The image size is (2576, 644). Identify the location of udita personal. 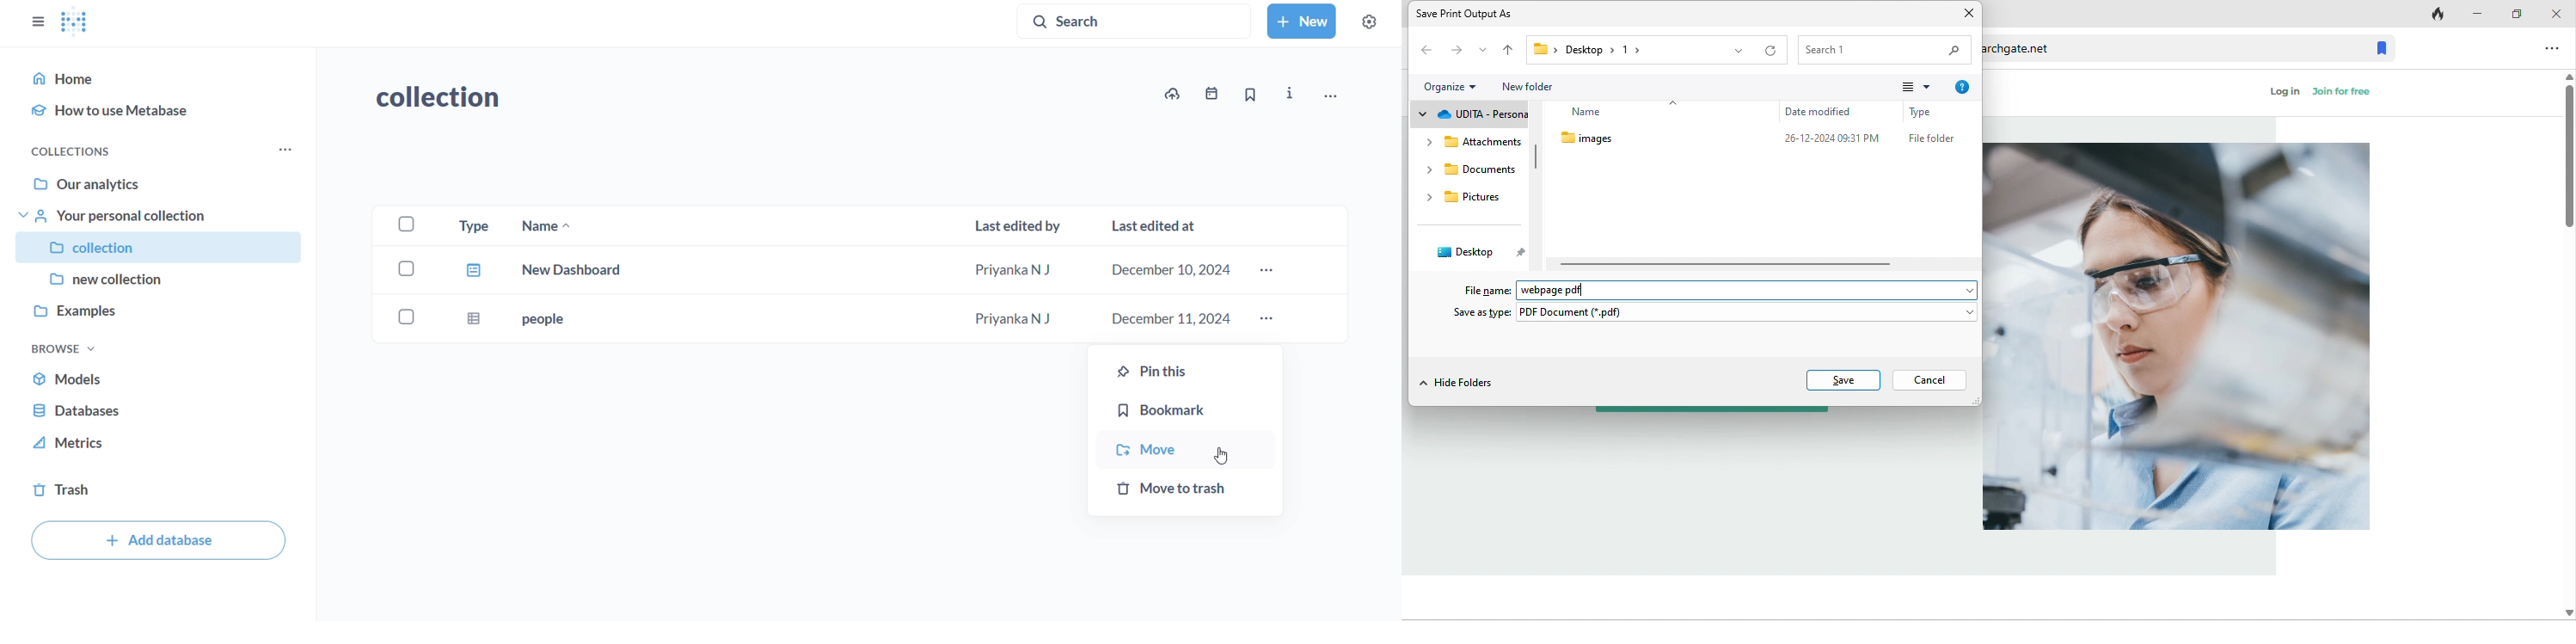
(1472, 112).